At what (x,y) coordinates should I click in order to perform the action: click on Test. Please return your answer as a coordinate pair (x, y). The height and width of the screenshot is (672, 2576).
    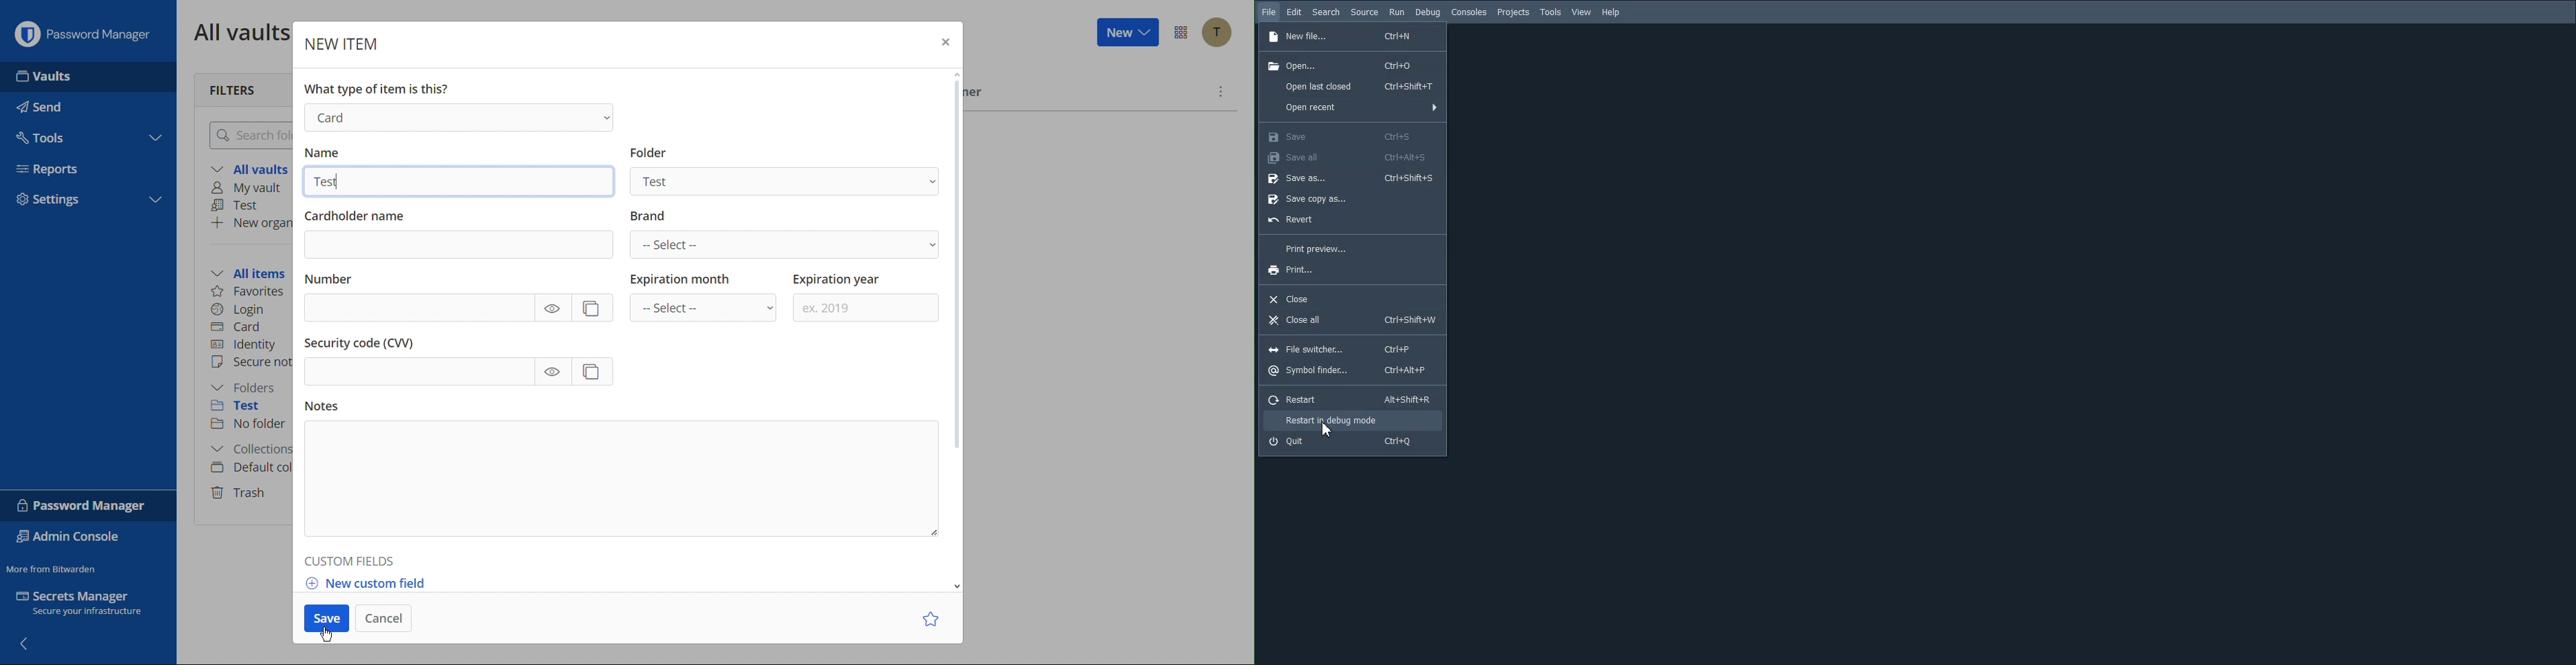
    Looking at the image, I should click on (240, 406).